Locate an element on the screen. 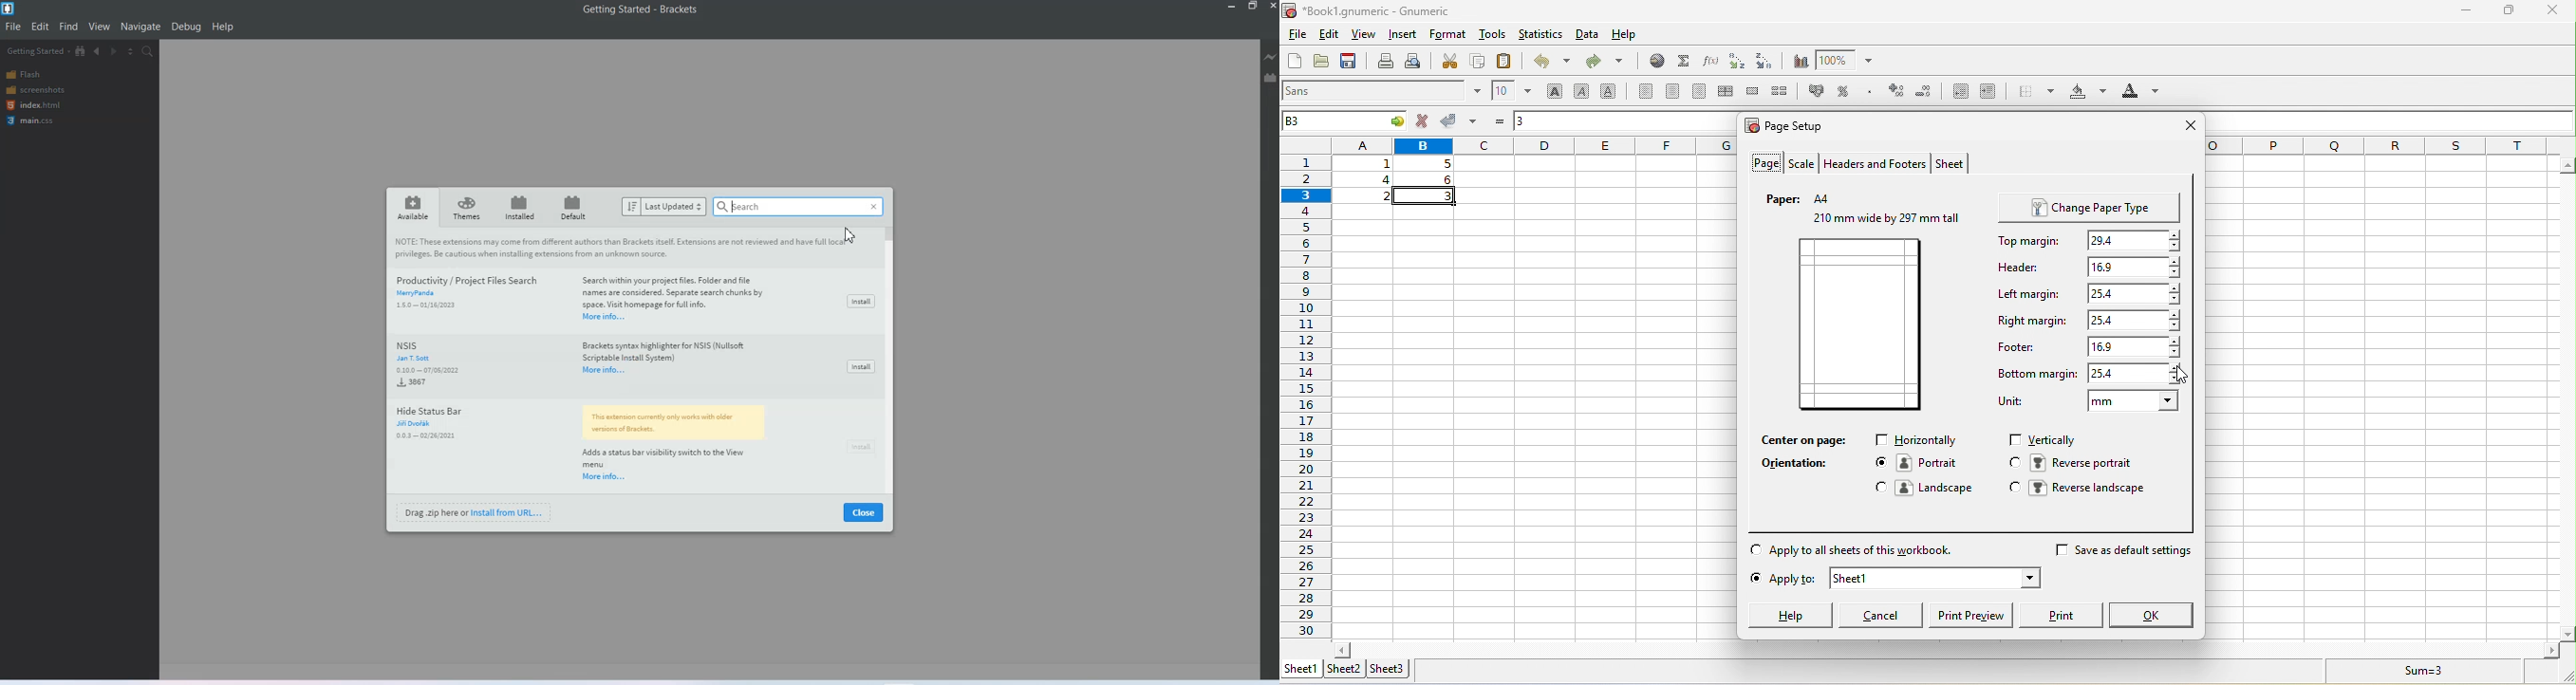 The image size is (2576, 700). reverse portrait is located at coordinates (2073, 462).